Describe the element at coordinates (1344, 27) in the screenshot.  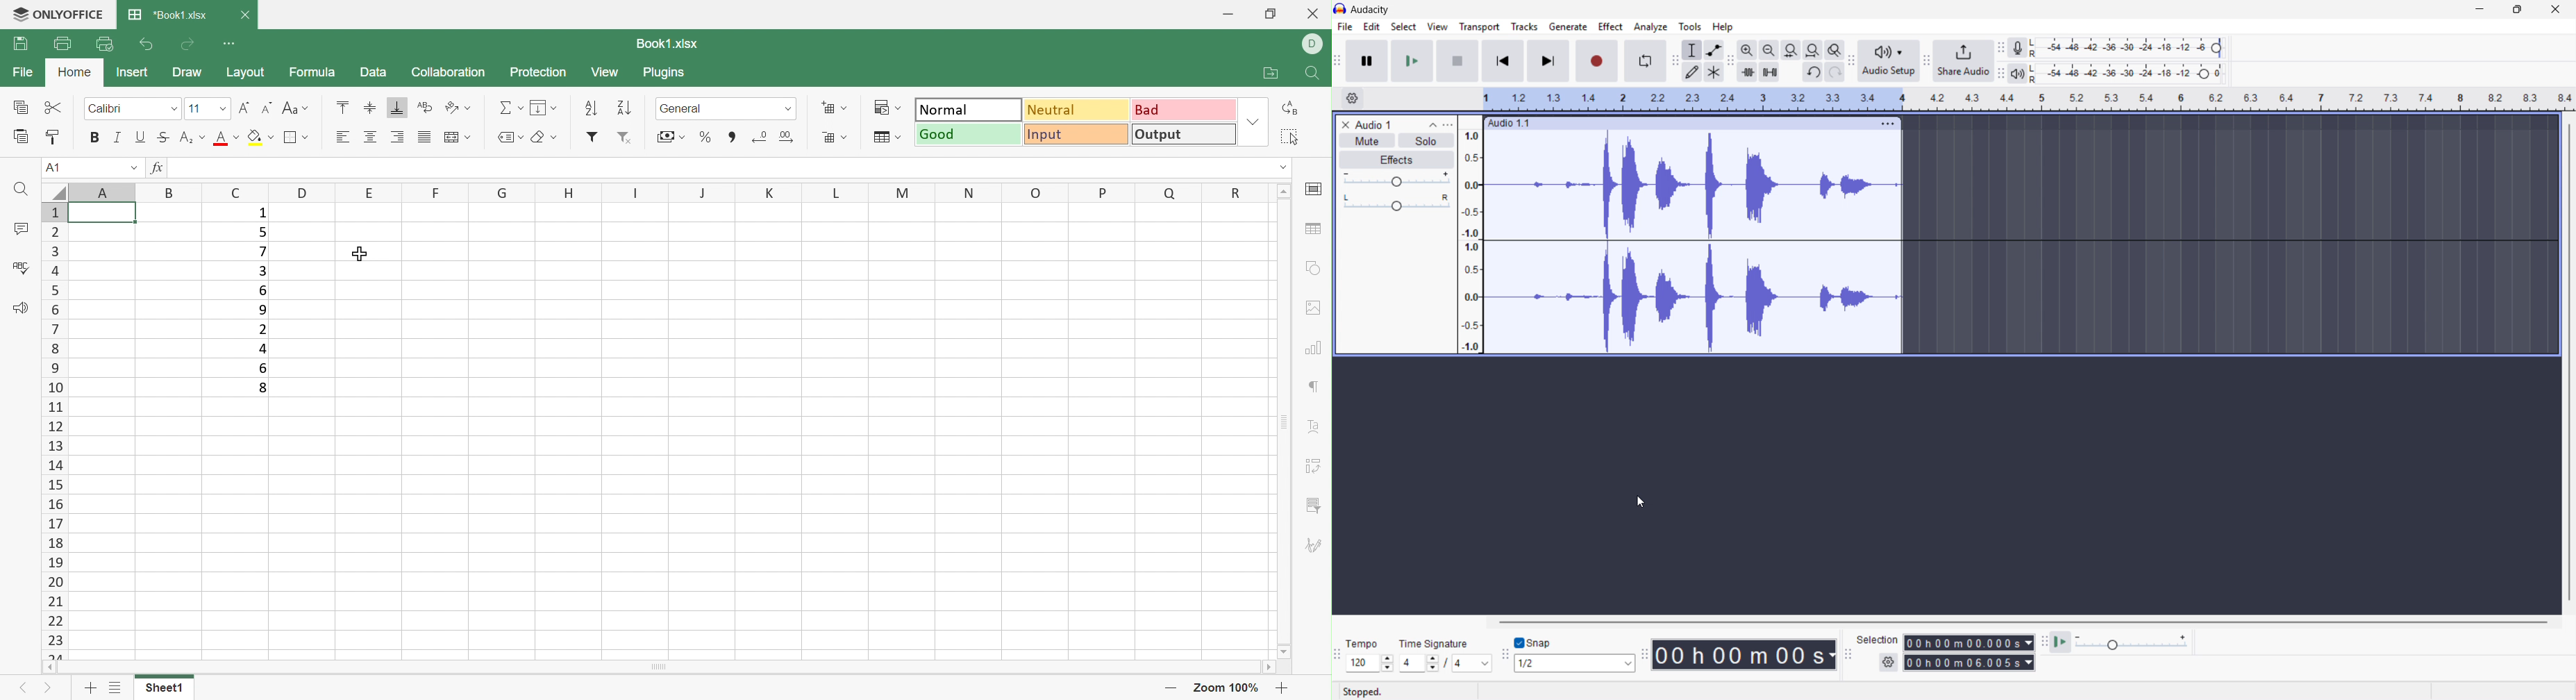
I see `file ` at that location.